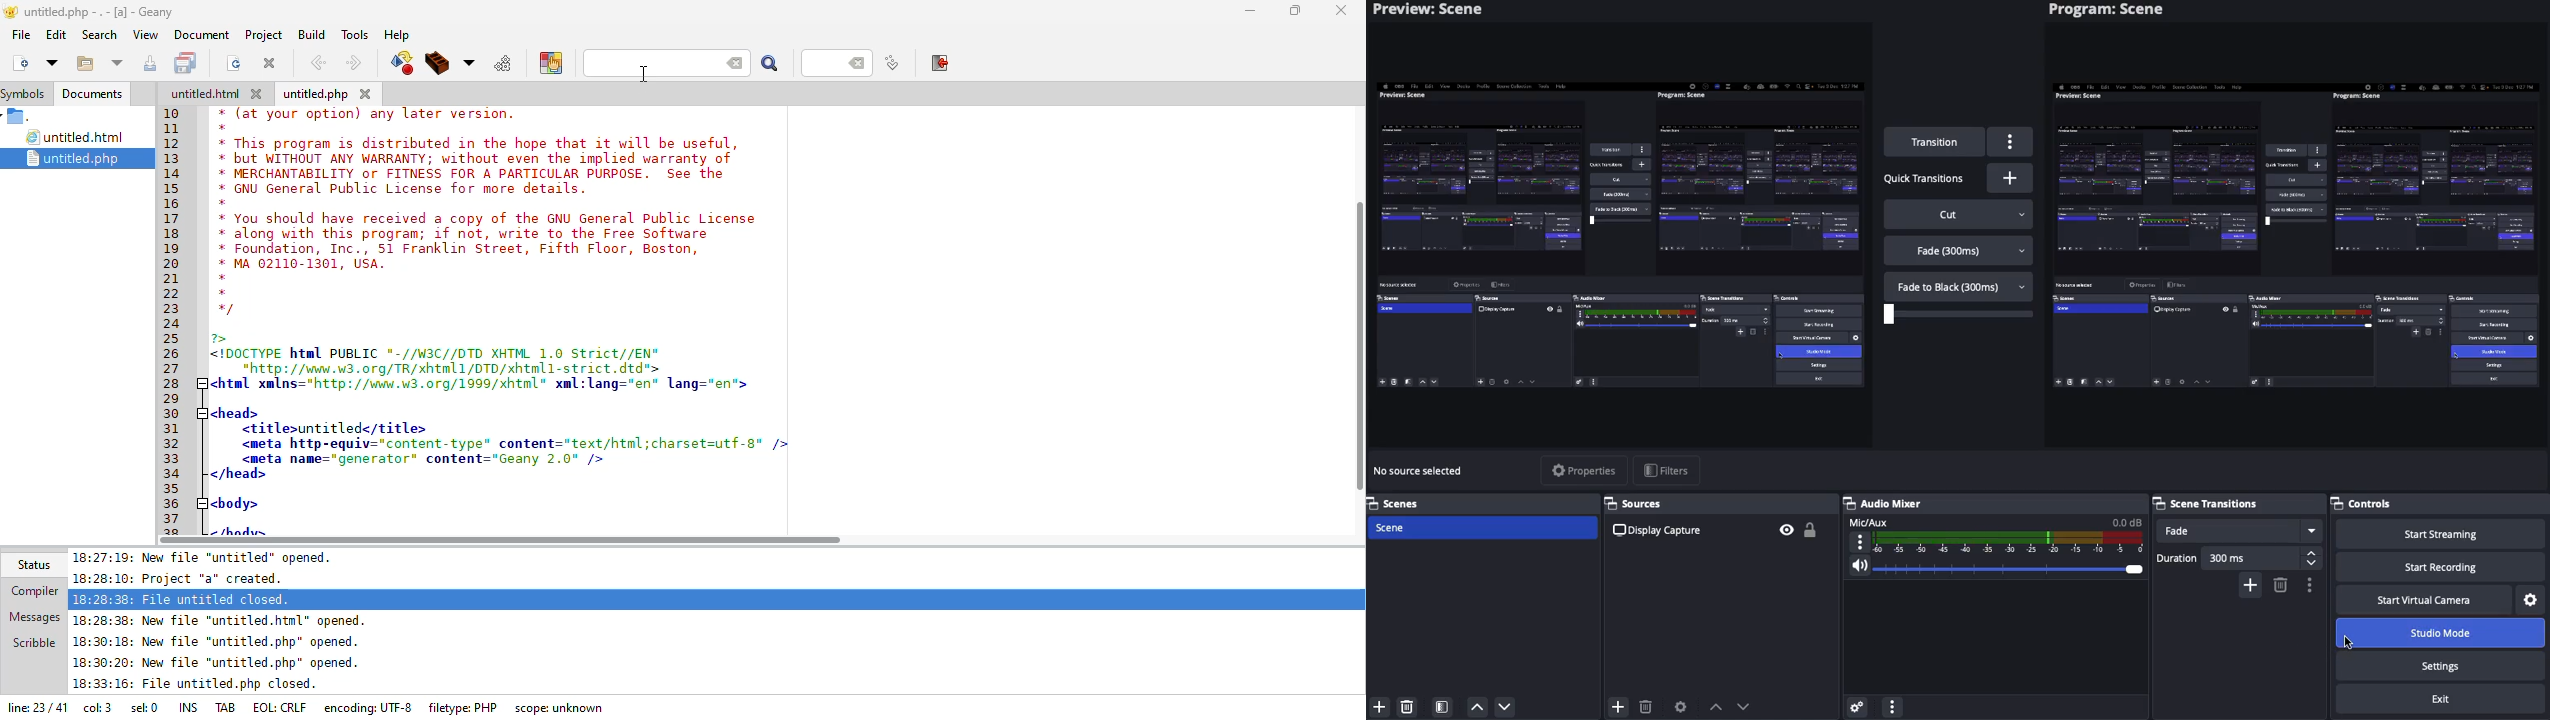  Describe the element at coordinates (1960, 285) in the screenshot. I see `Fade to back ` at that location.